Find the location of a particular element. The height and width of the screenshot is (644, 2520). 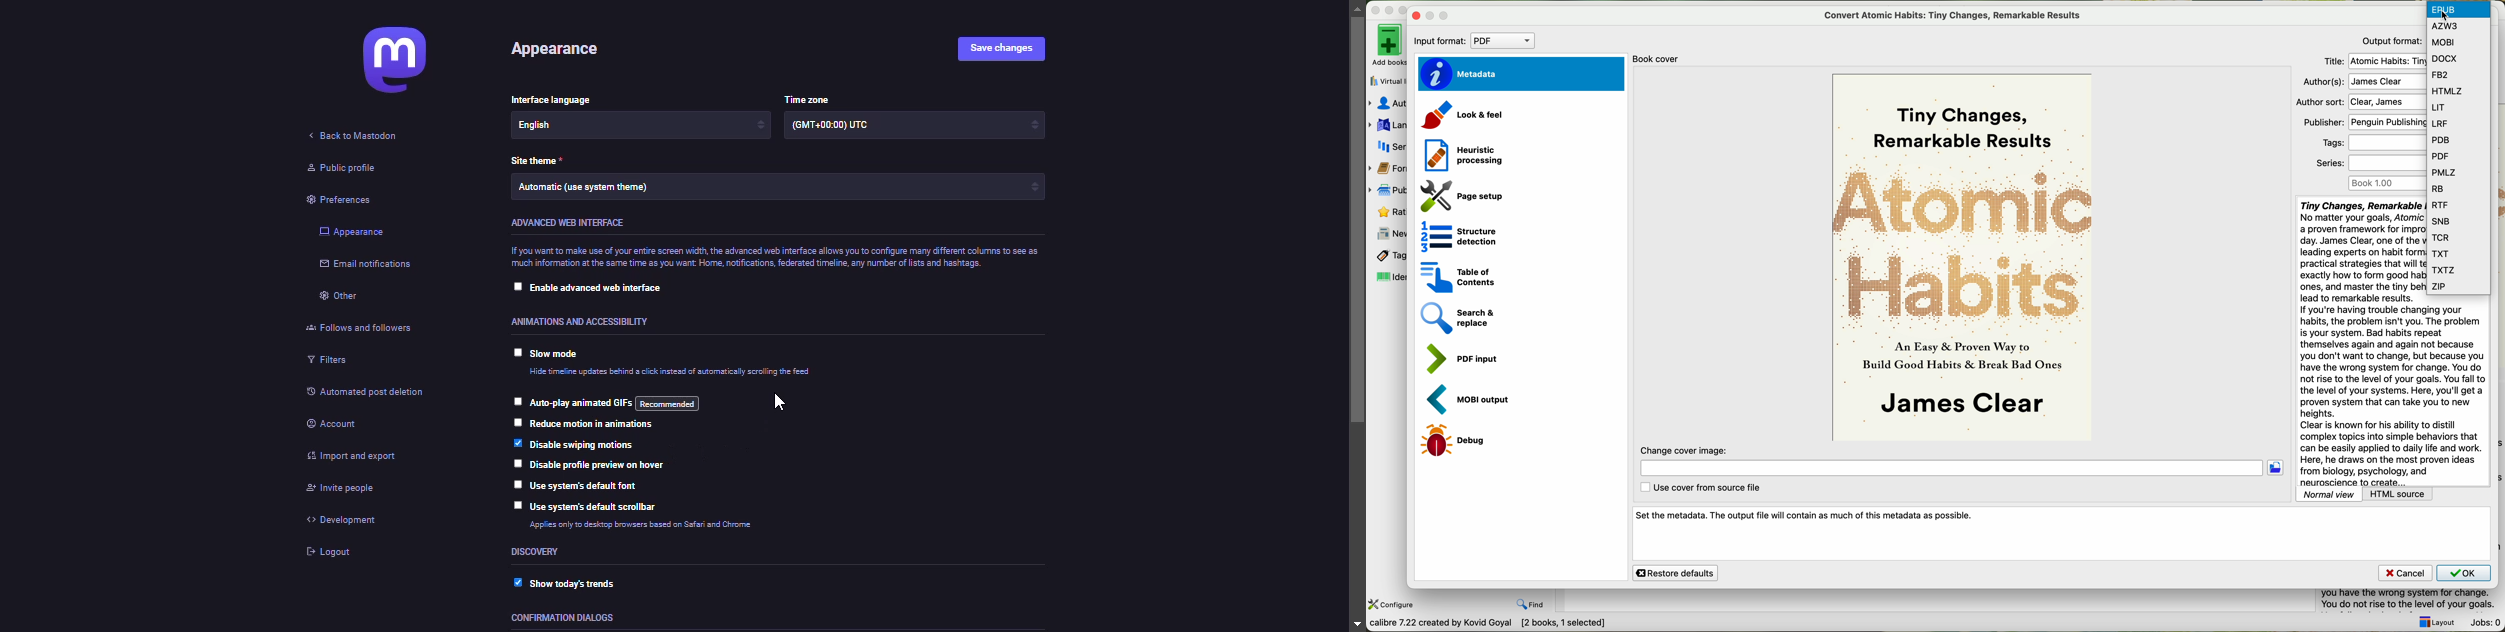

publisher is located at coordinates (1388, 190).